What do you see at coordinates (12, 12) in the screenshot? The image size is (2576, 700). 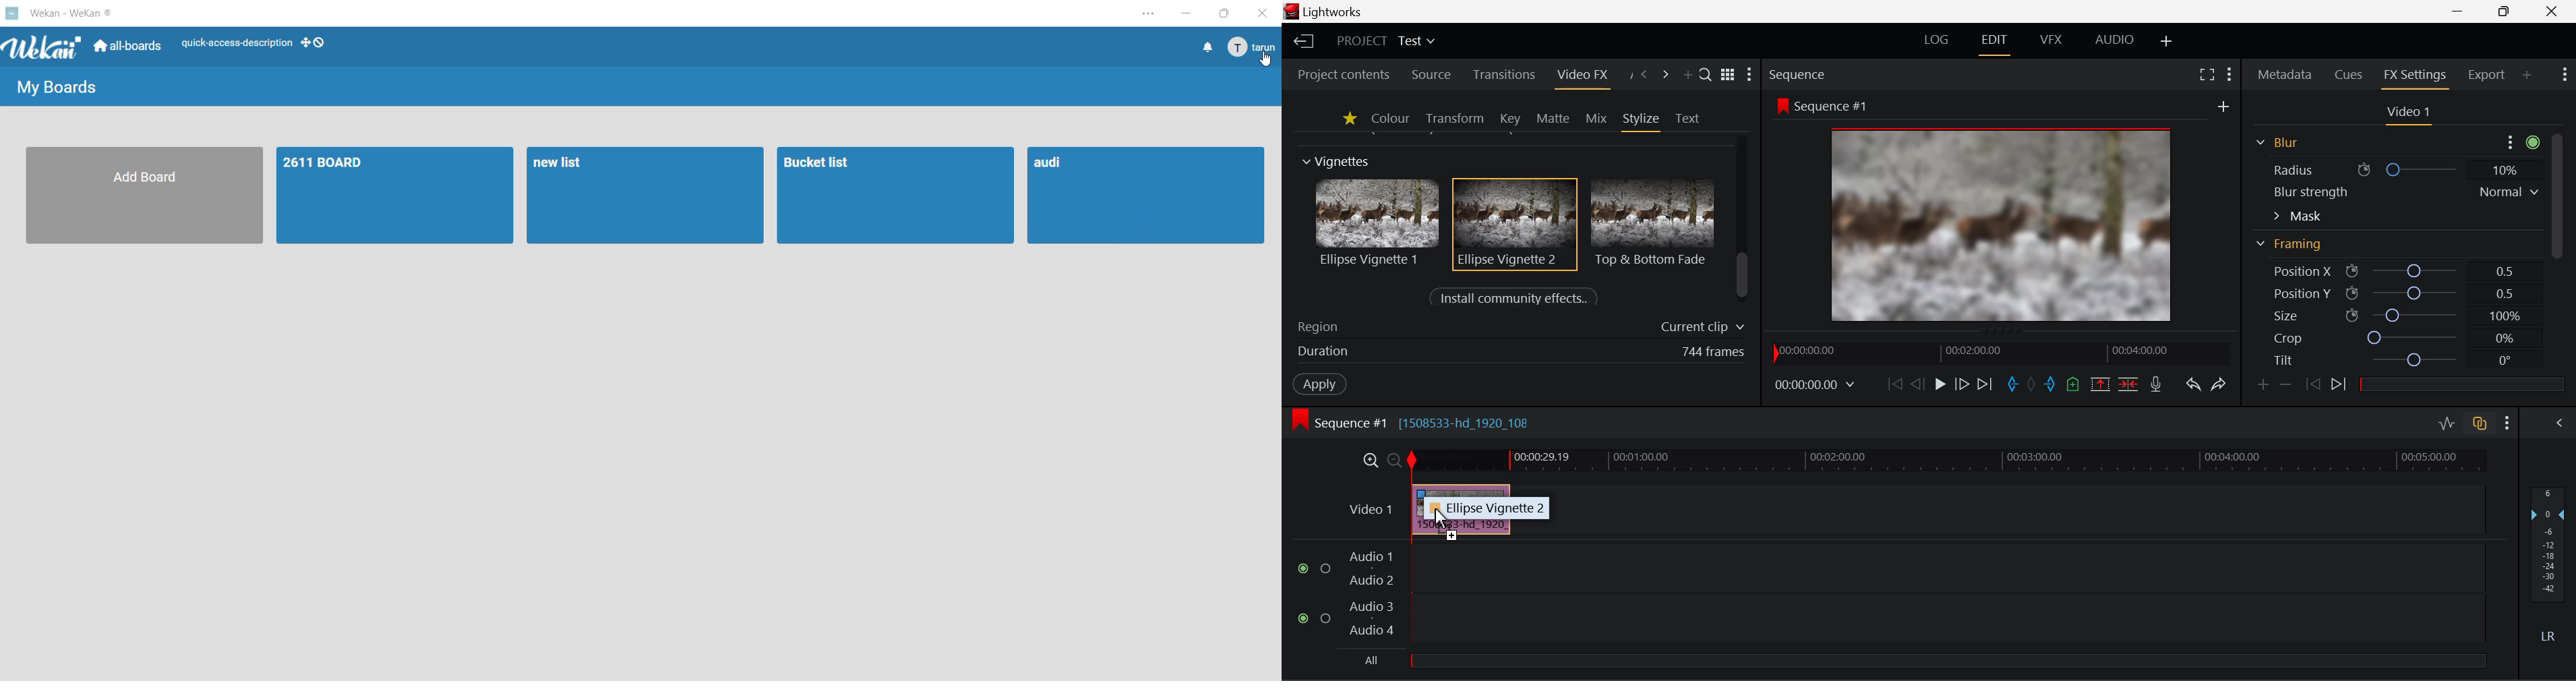 I see `wekan logo` at bounding box center [12, 12].